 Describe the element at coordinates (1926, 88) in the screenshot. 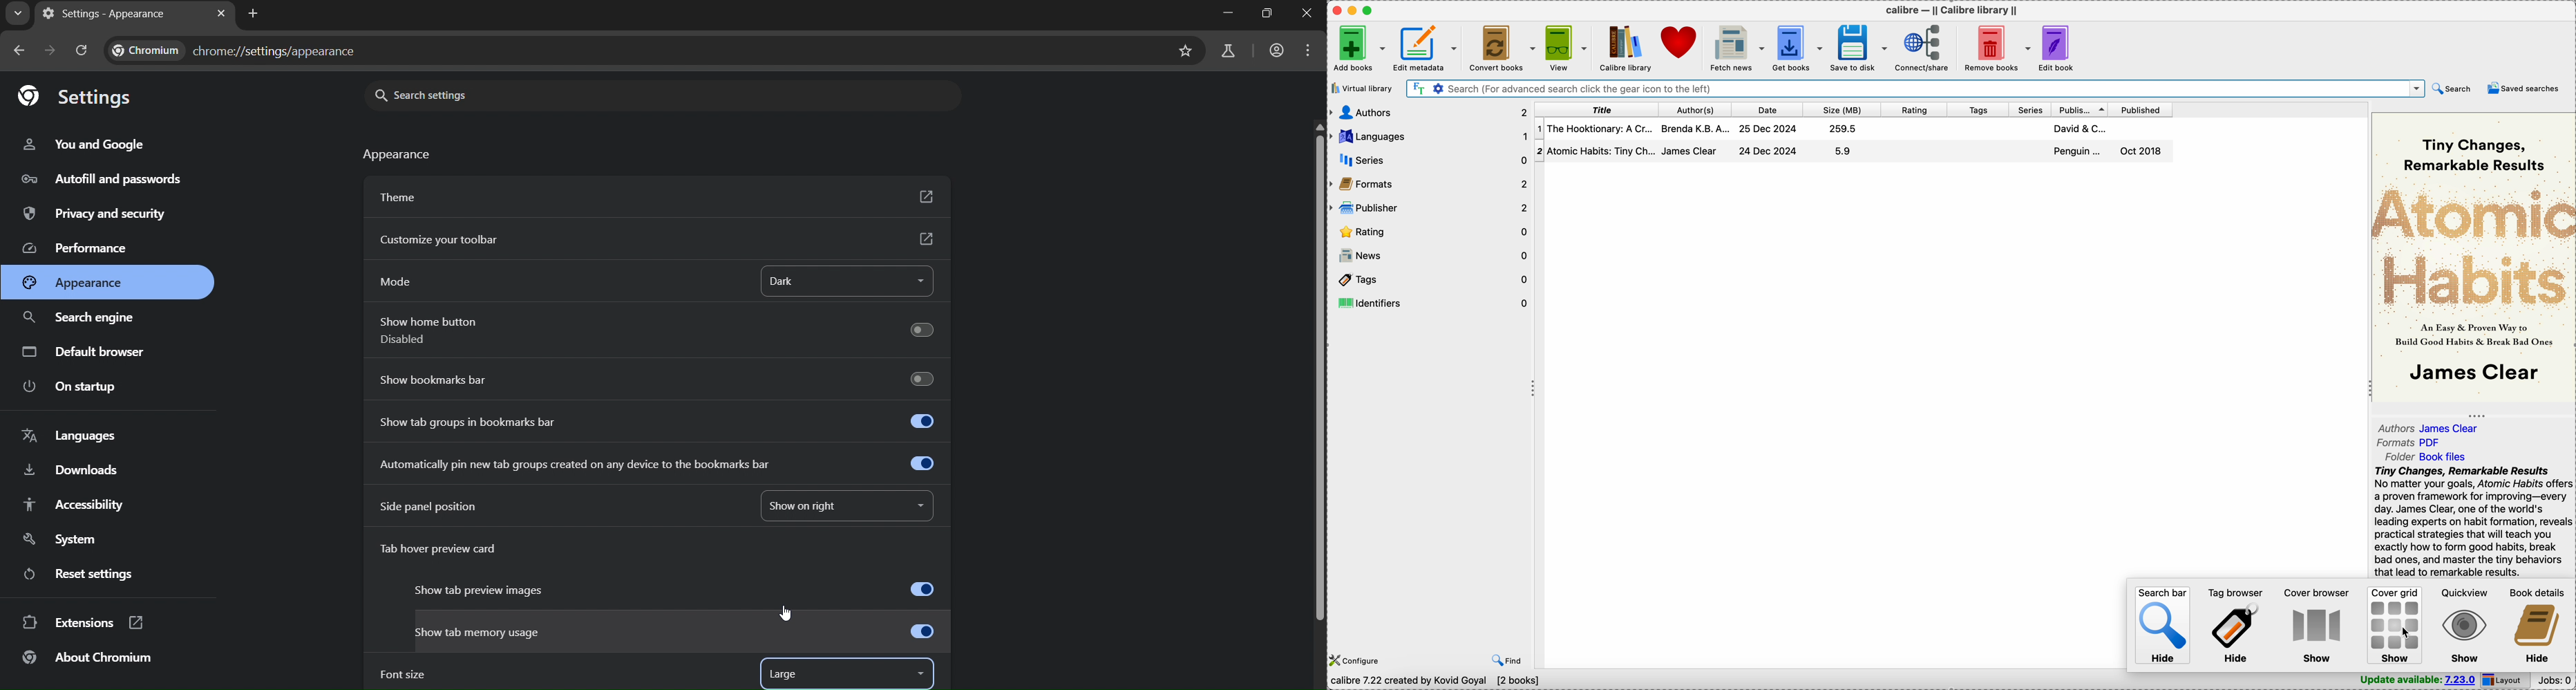

I see `search (for advanced search click the gear icon to the left)` at that location.